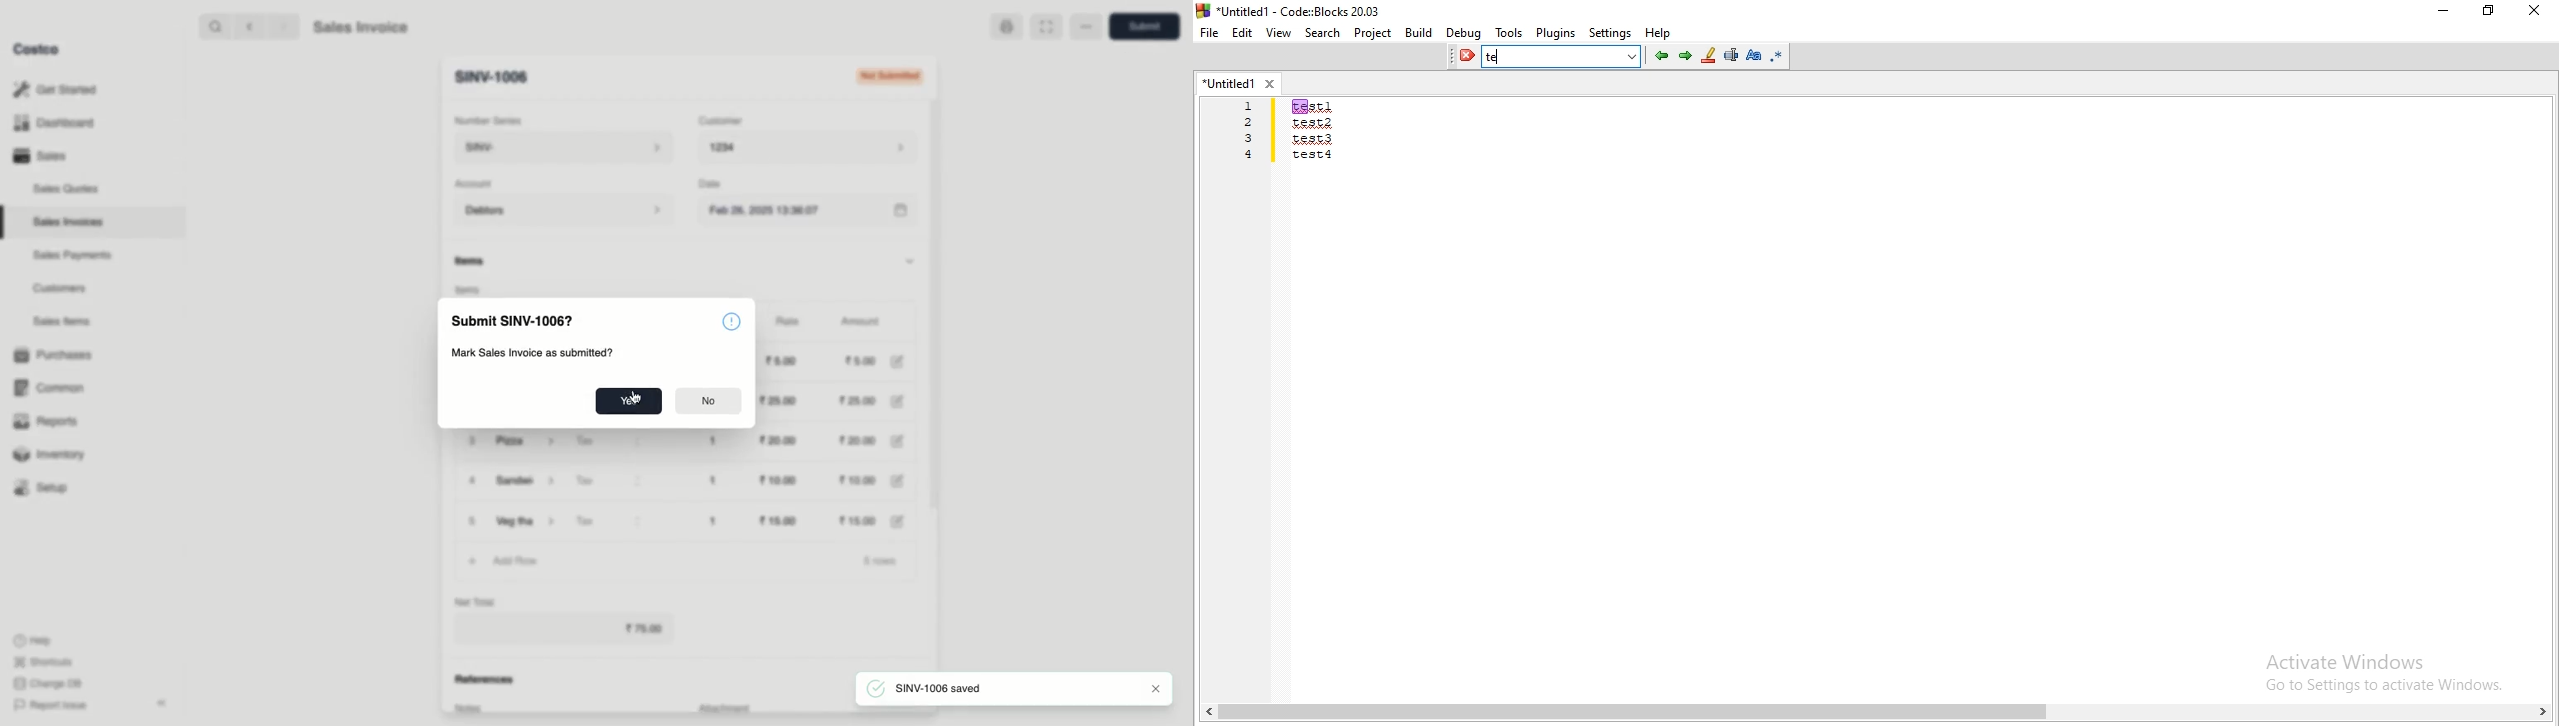 The width and height of the screenshot is (2576, 728). Describe the element at coordinates (1779, 56) in the screenshot. I see `use regex` at that location.